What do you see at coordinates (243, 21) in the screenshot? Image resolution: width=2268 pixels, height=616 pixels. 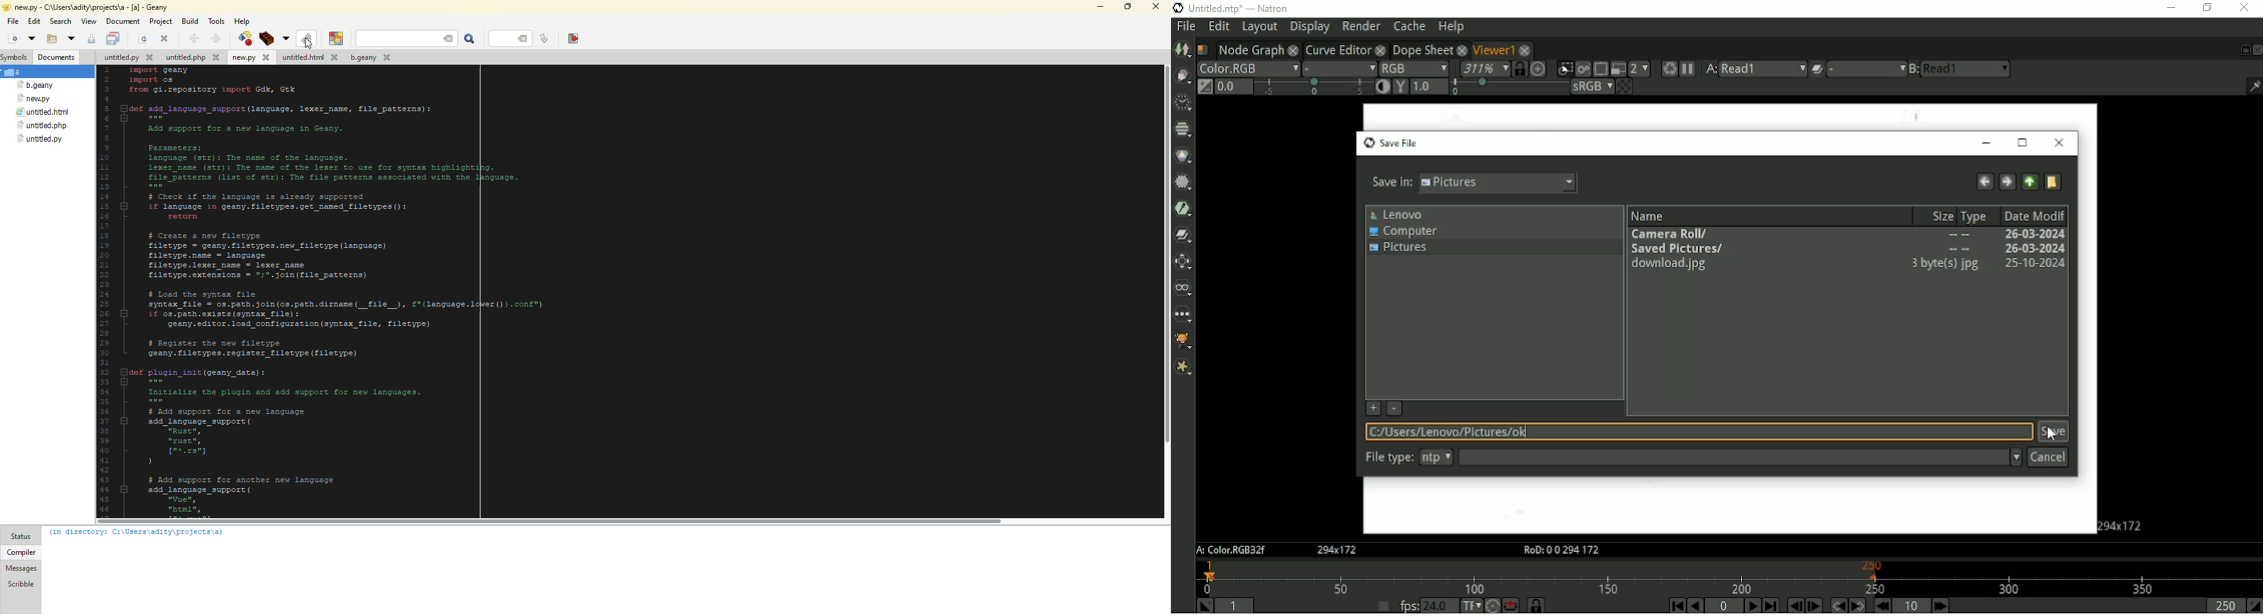 I see `help` at bounding box center [243, 21].